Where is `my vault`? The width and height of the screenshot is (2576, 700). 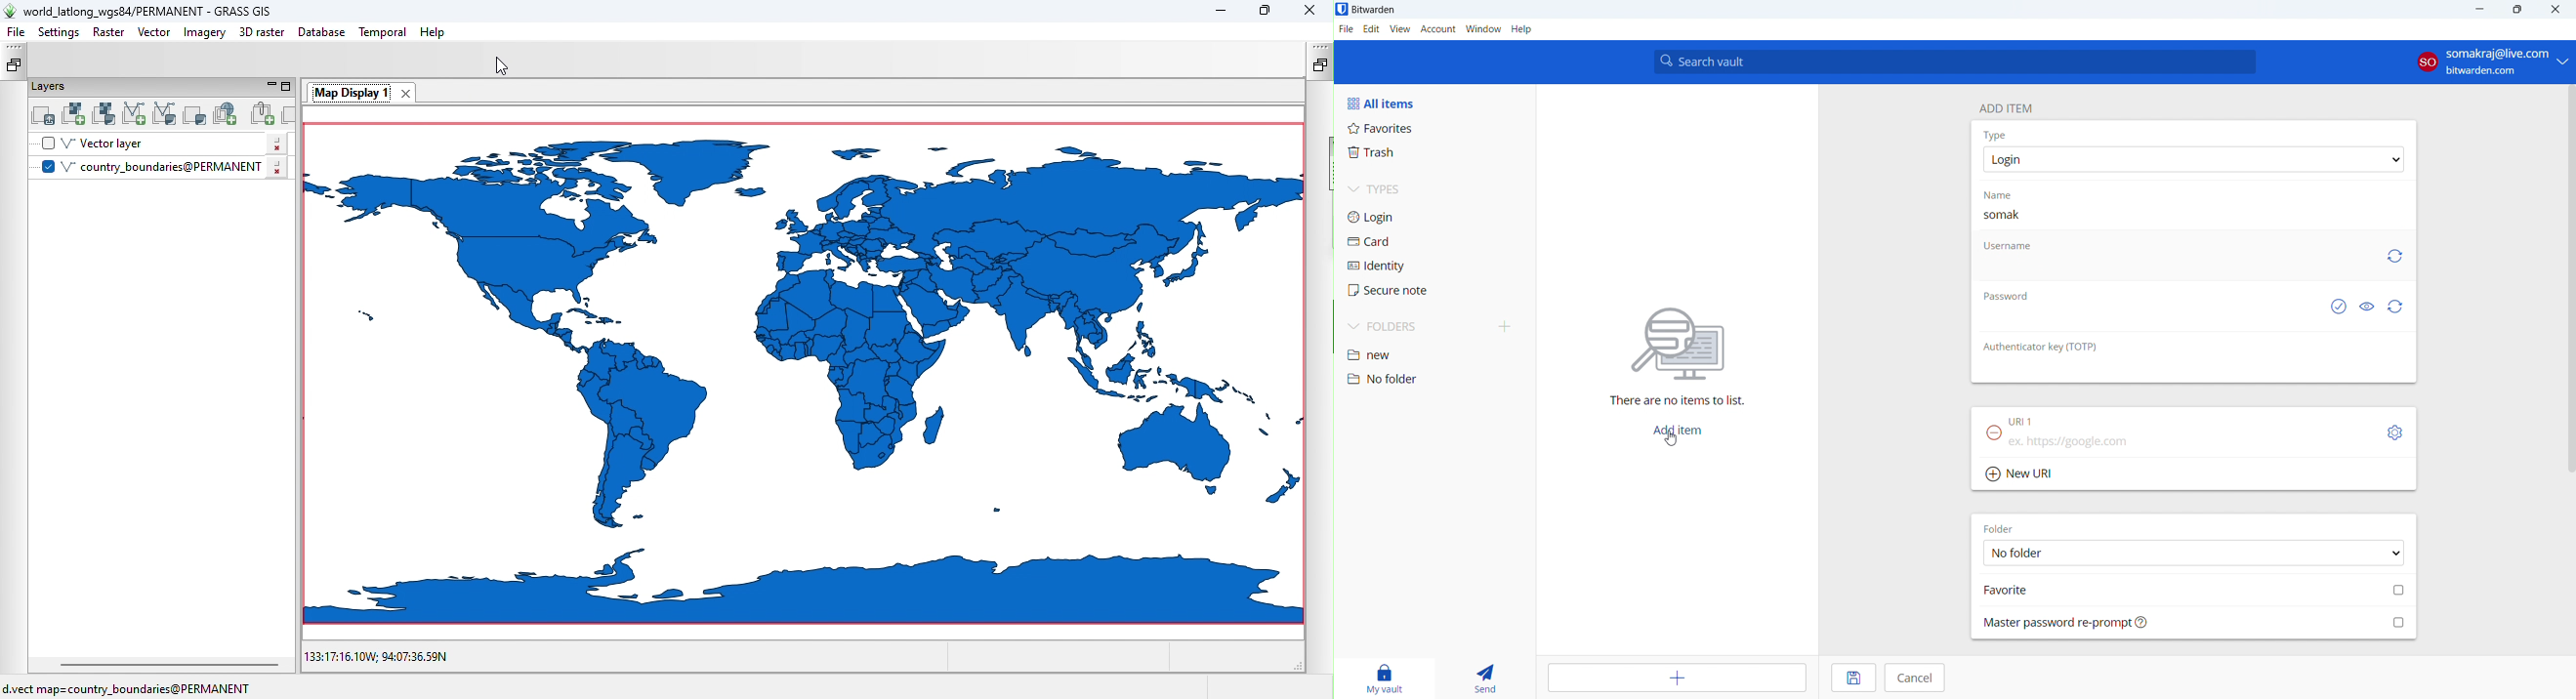 my vault is located at coordinates (1381, 678).